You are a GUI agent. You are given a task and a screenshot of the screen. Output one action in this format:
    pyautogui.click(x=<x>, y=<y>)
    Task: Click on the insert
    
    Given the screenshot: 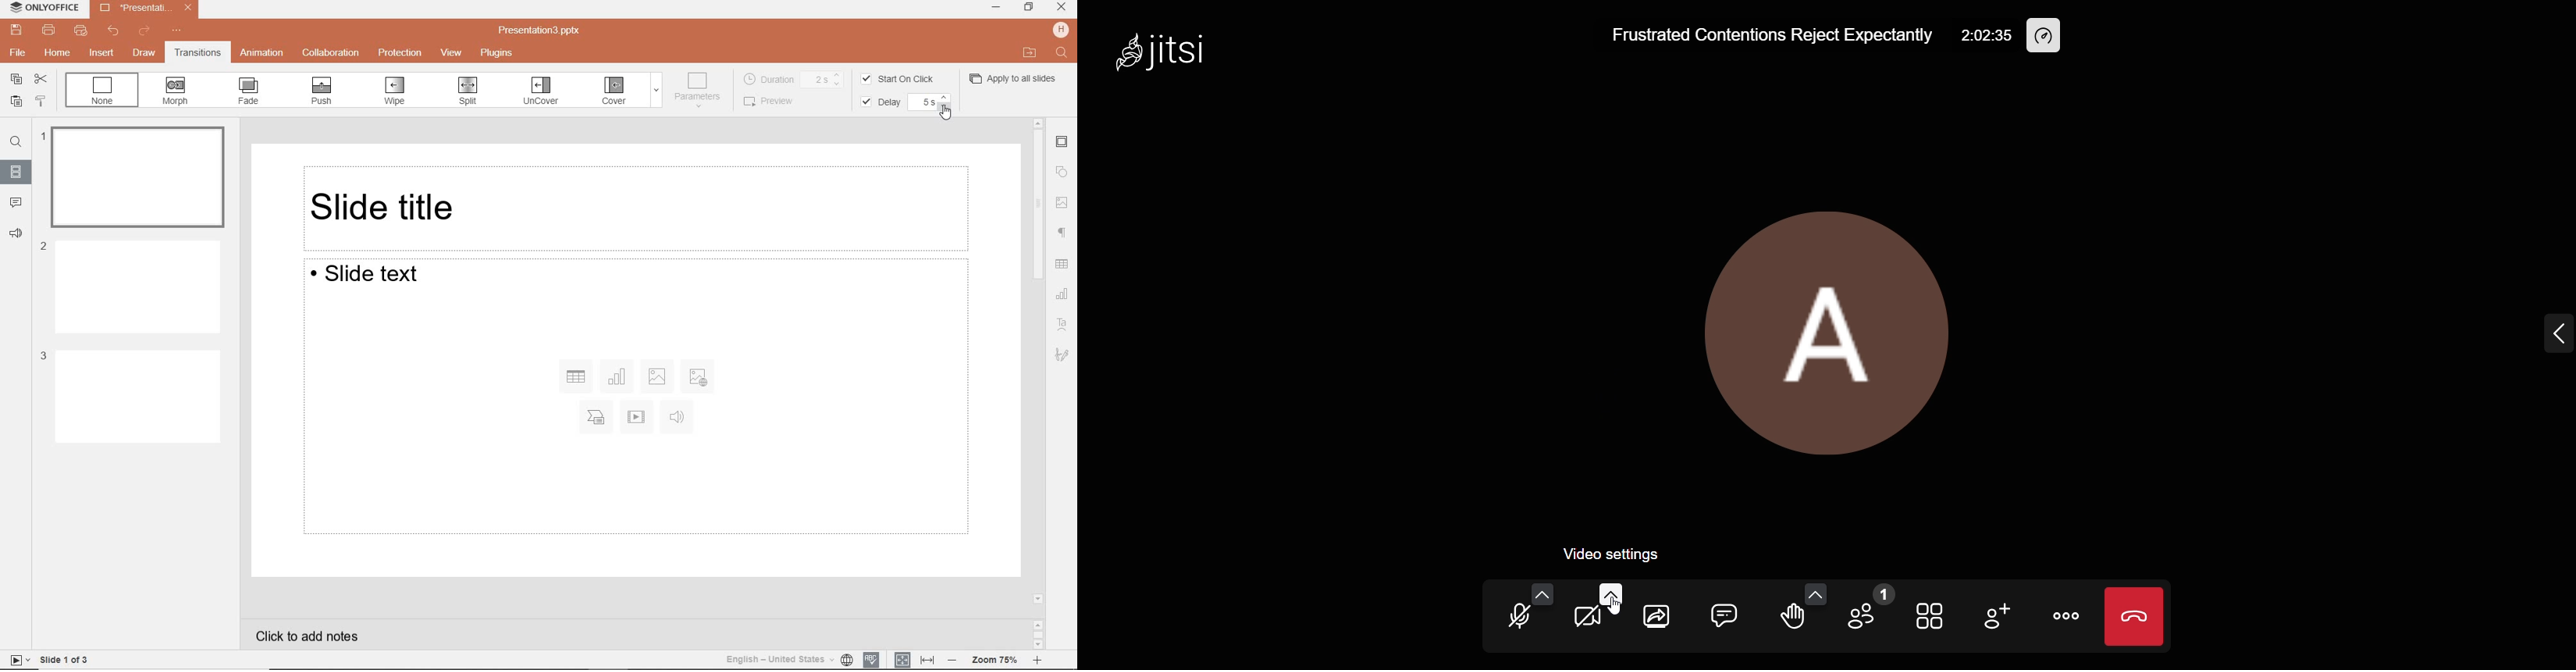 What is the action you would take?
    pyautogui.click(x=101, y=52)
    